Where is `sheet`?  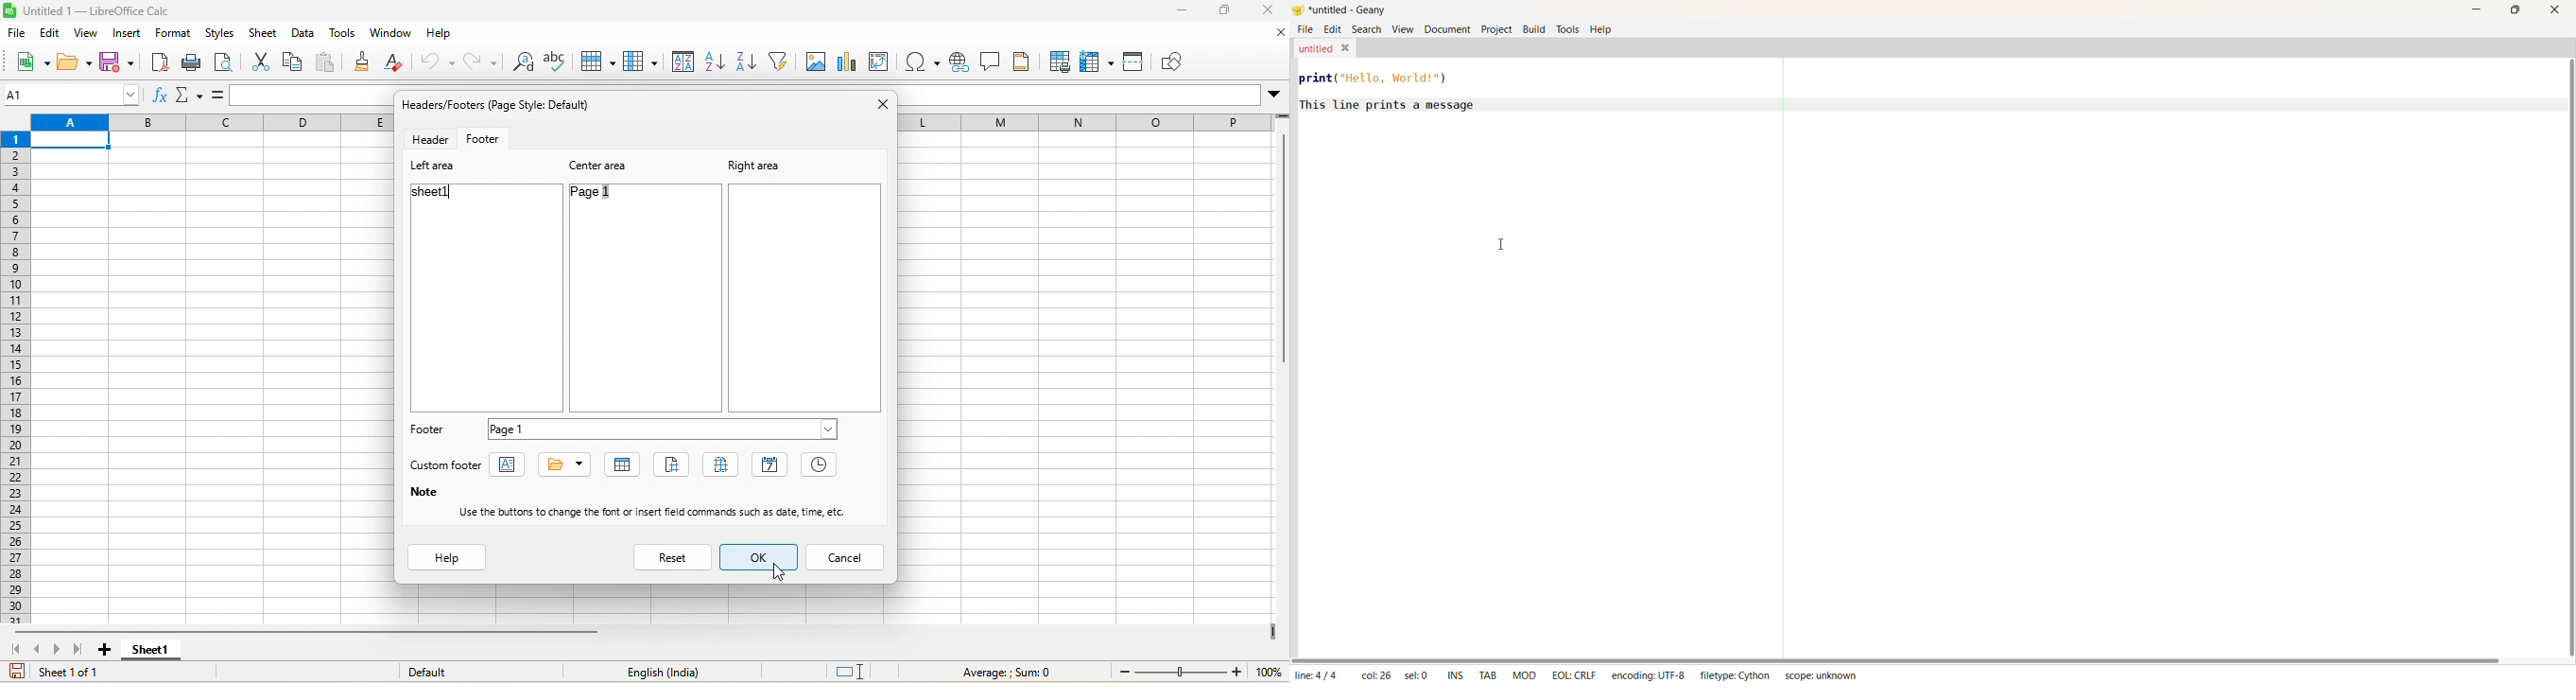 sheet is located at coordinates (264, 35).